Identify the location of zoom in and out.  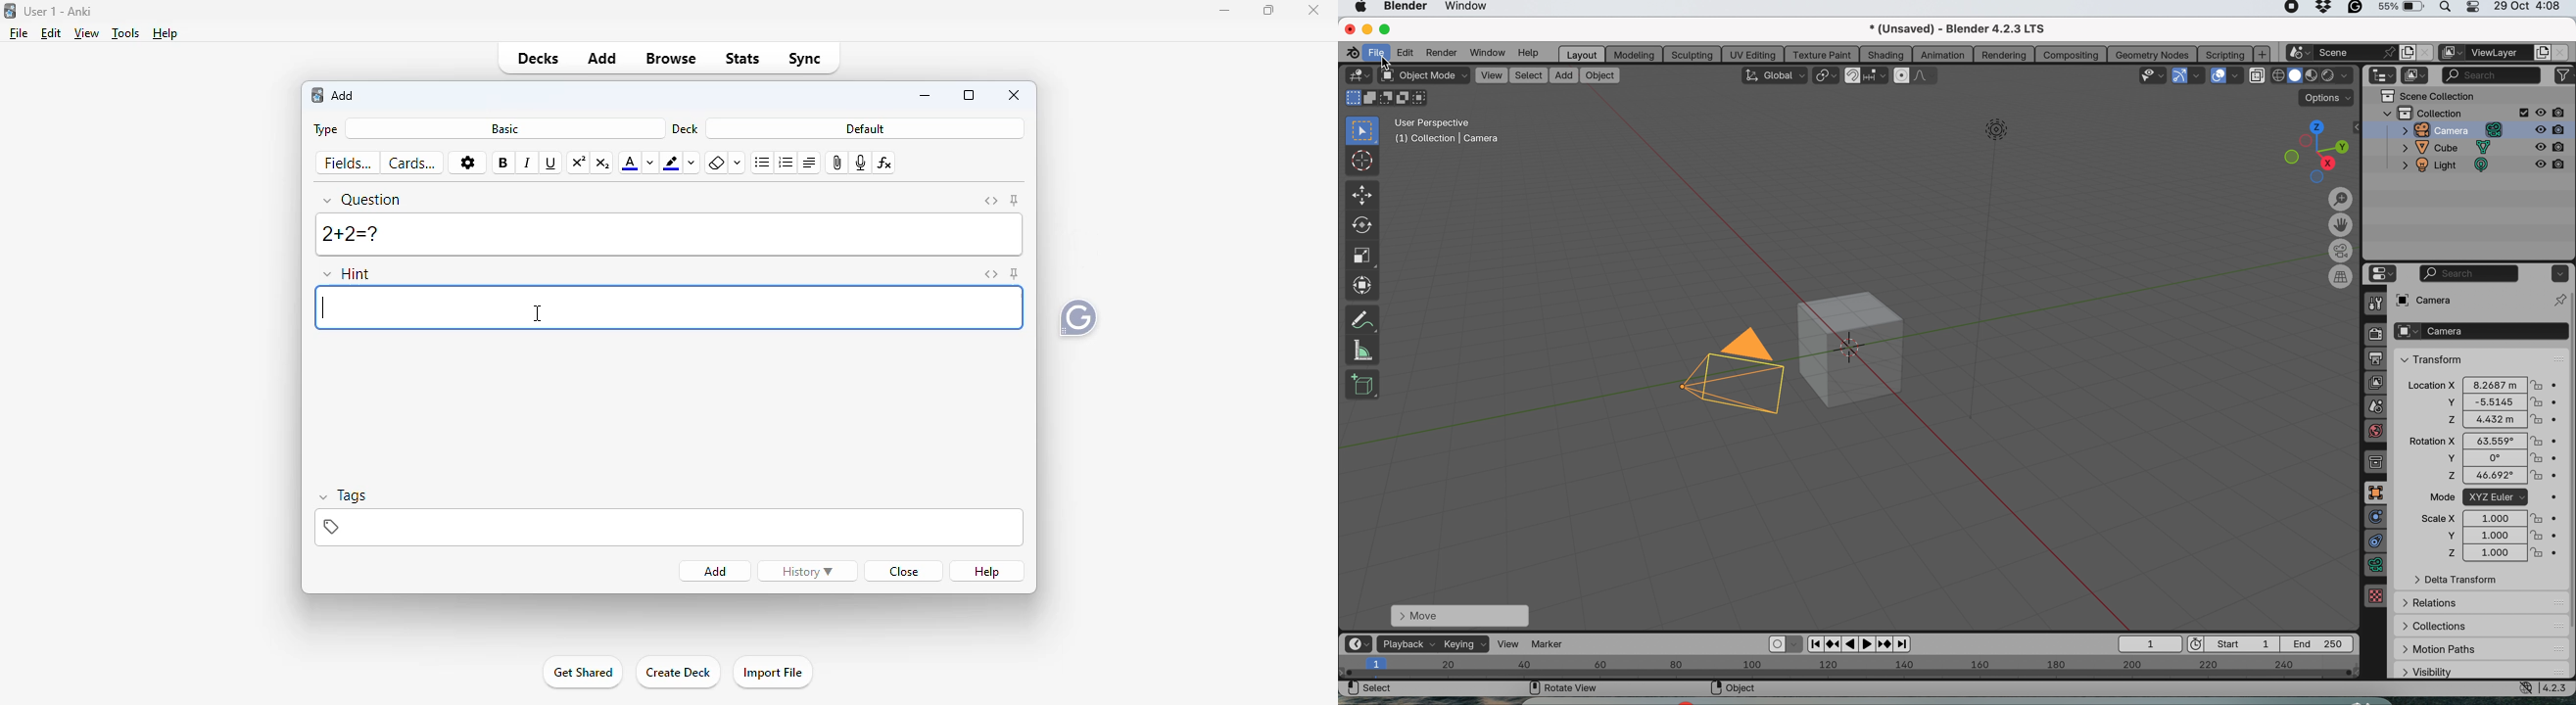
(2339, 198).